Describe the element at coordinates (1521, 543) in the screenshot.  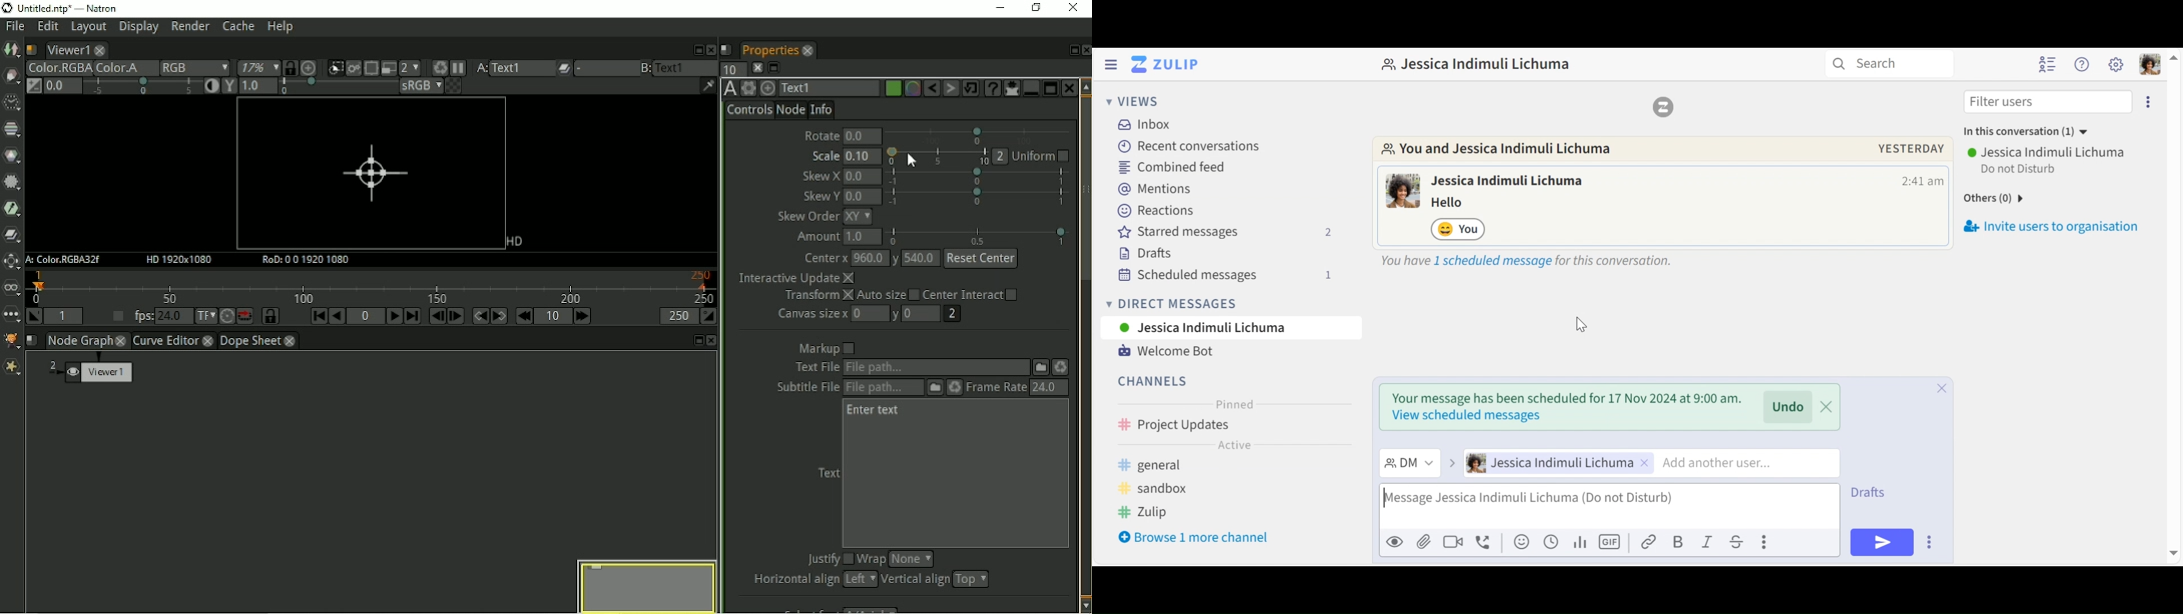
I see `Add emoji` at that location.